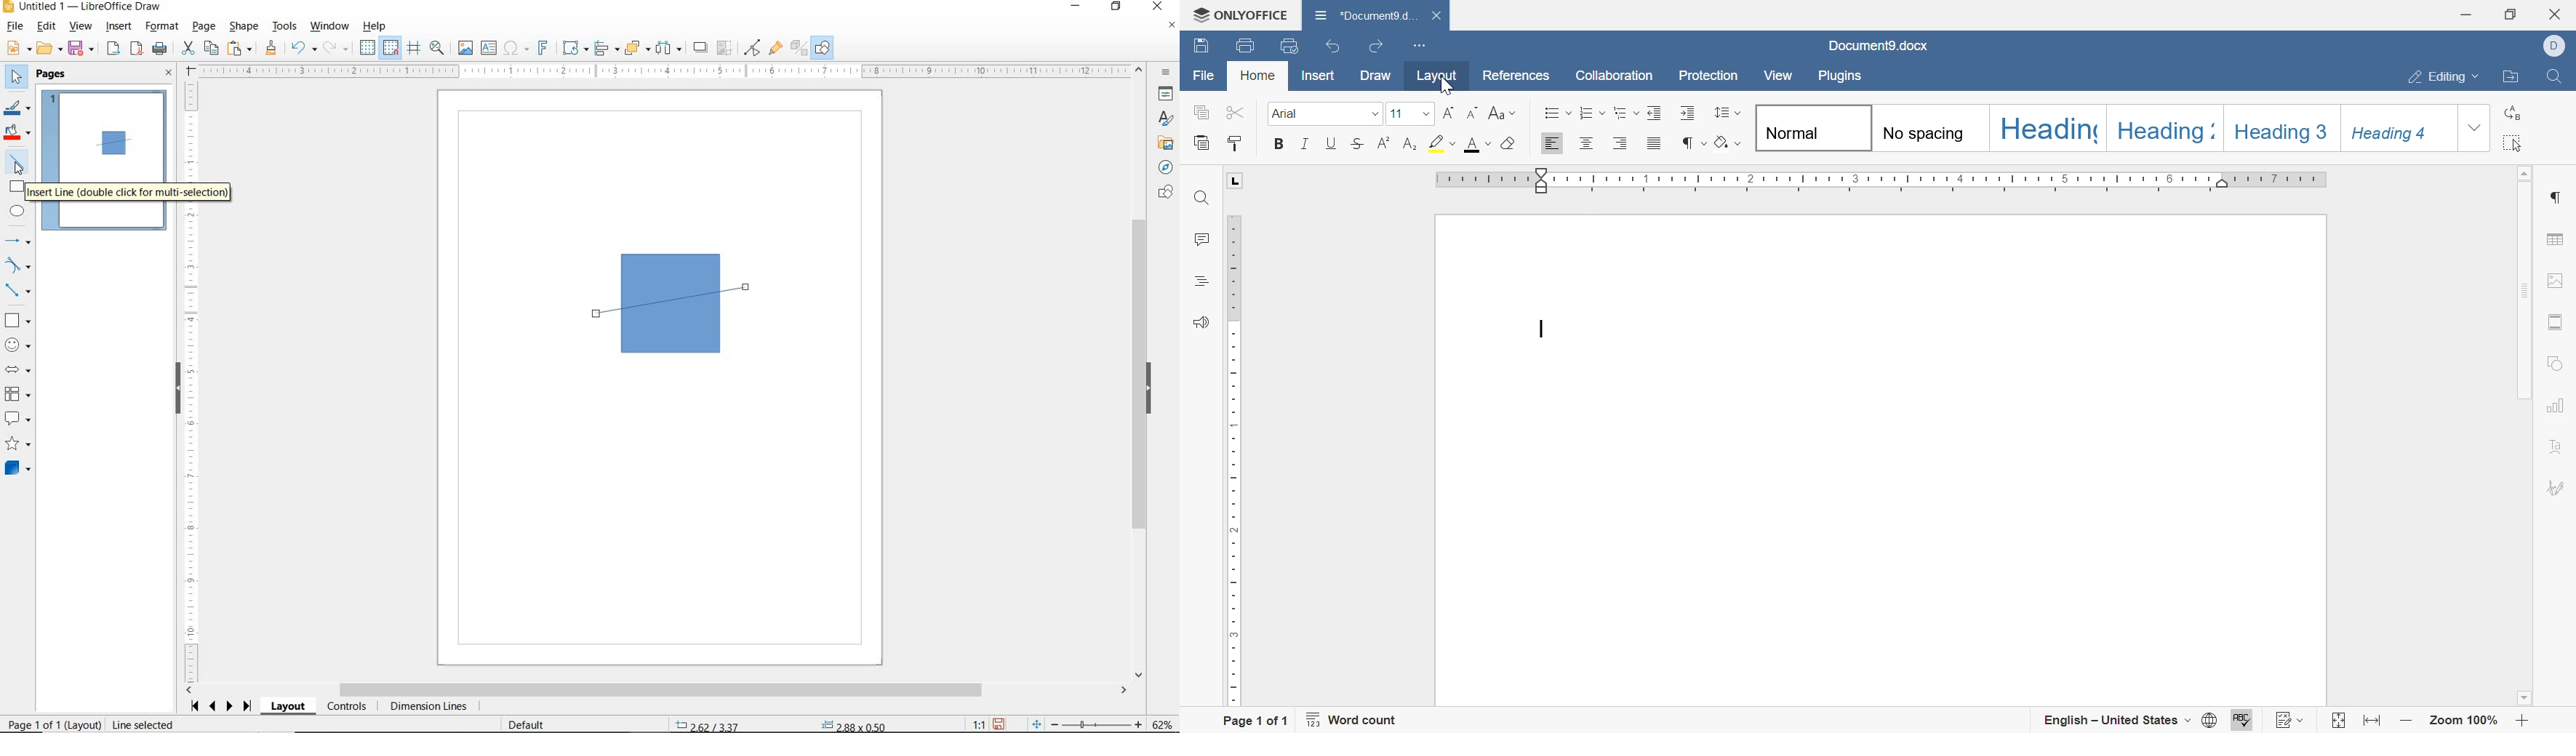  I want to click on INSERT LINE, so click(19, 161).